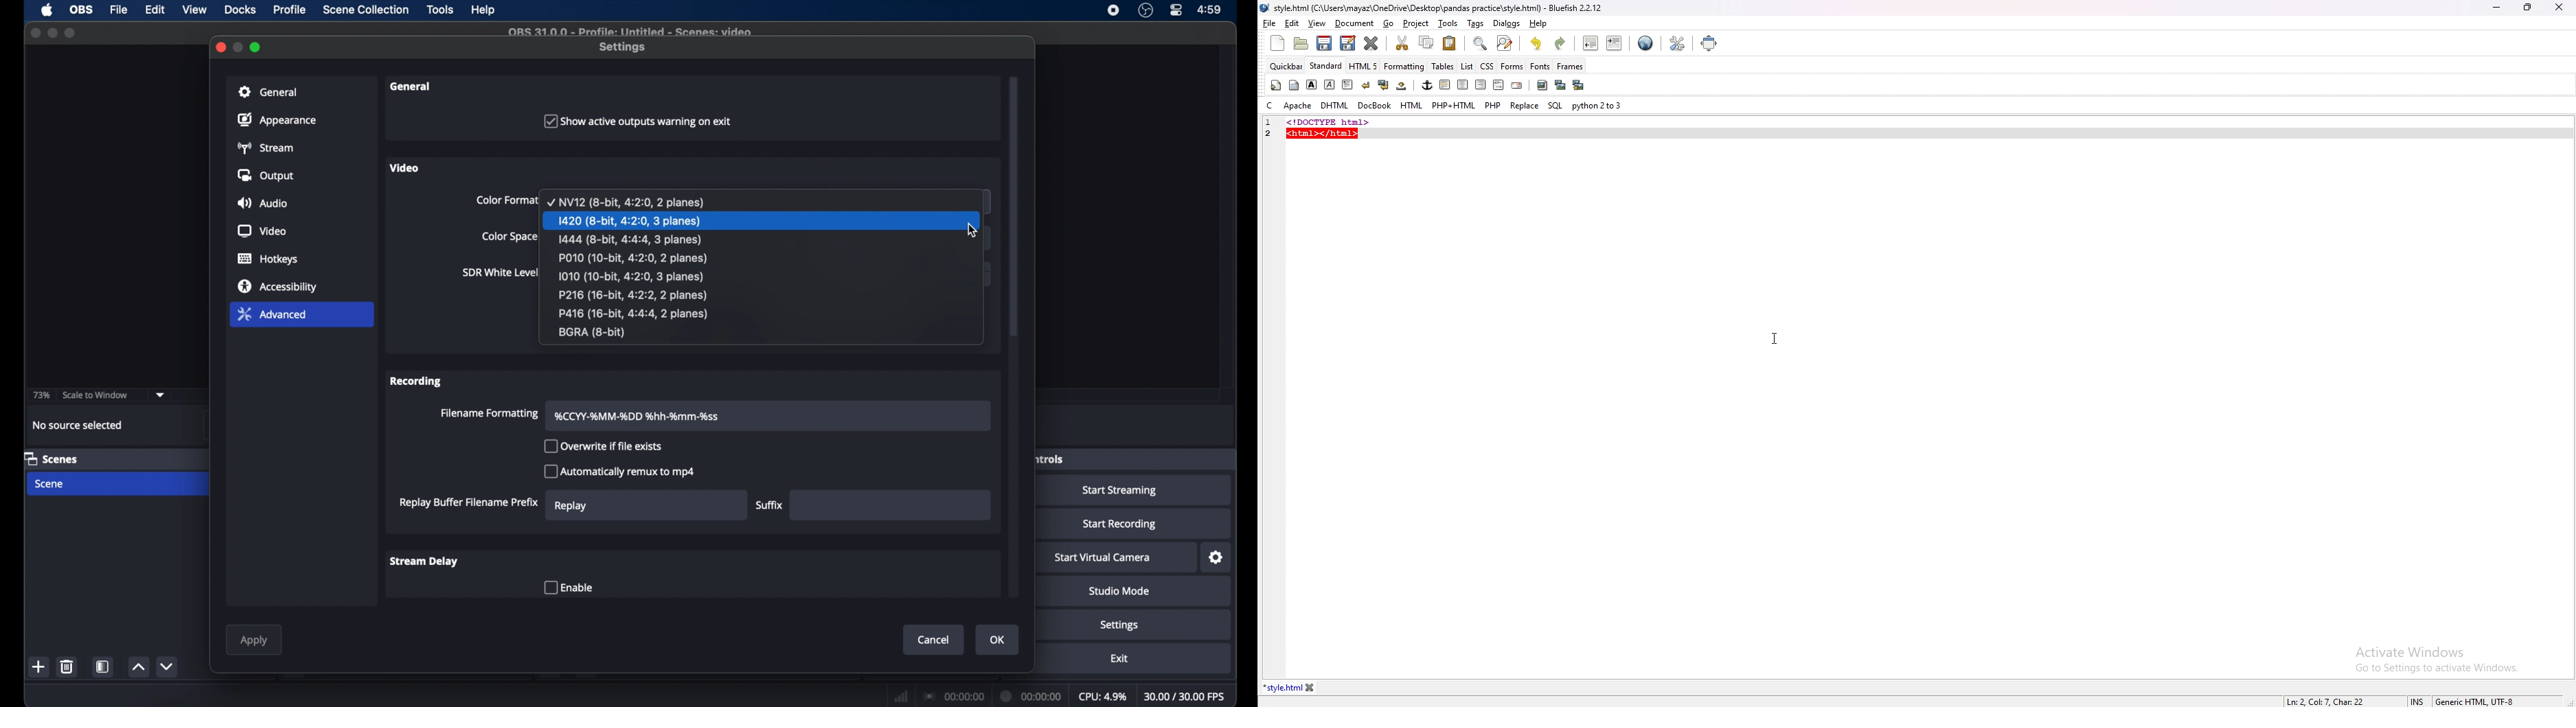 The width and height of the screenshot is (2576, 728). Describe the element at coordinates (1119, 659) in the screenshot. I see `exit` at that location.